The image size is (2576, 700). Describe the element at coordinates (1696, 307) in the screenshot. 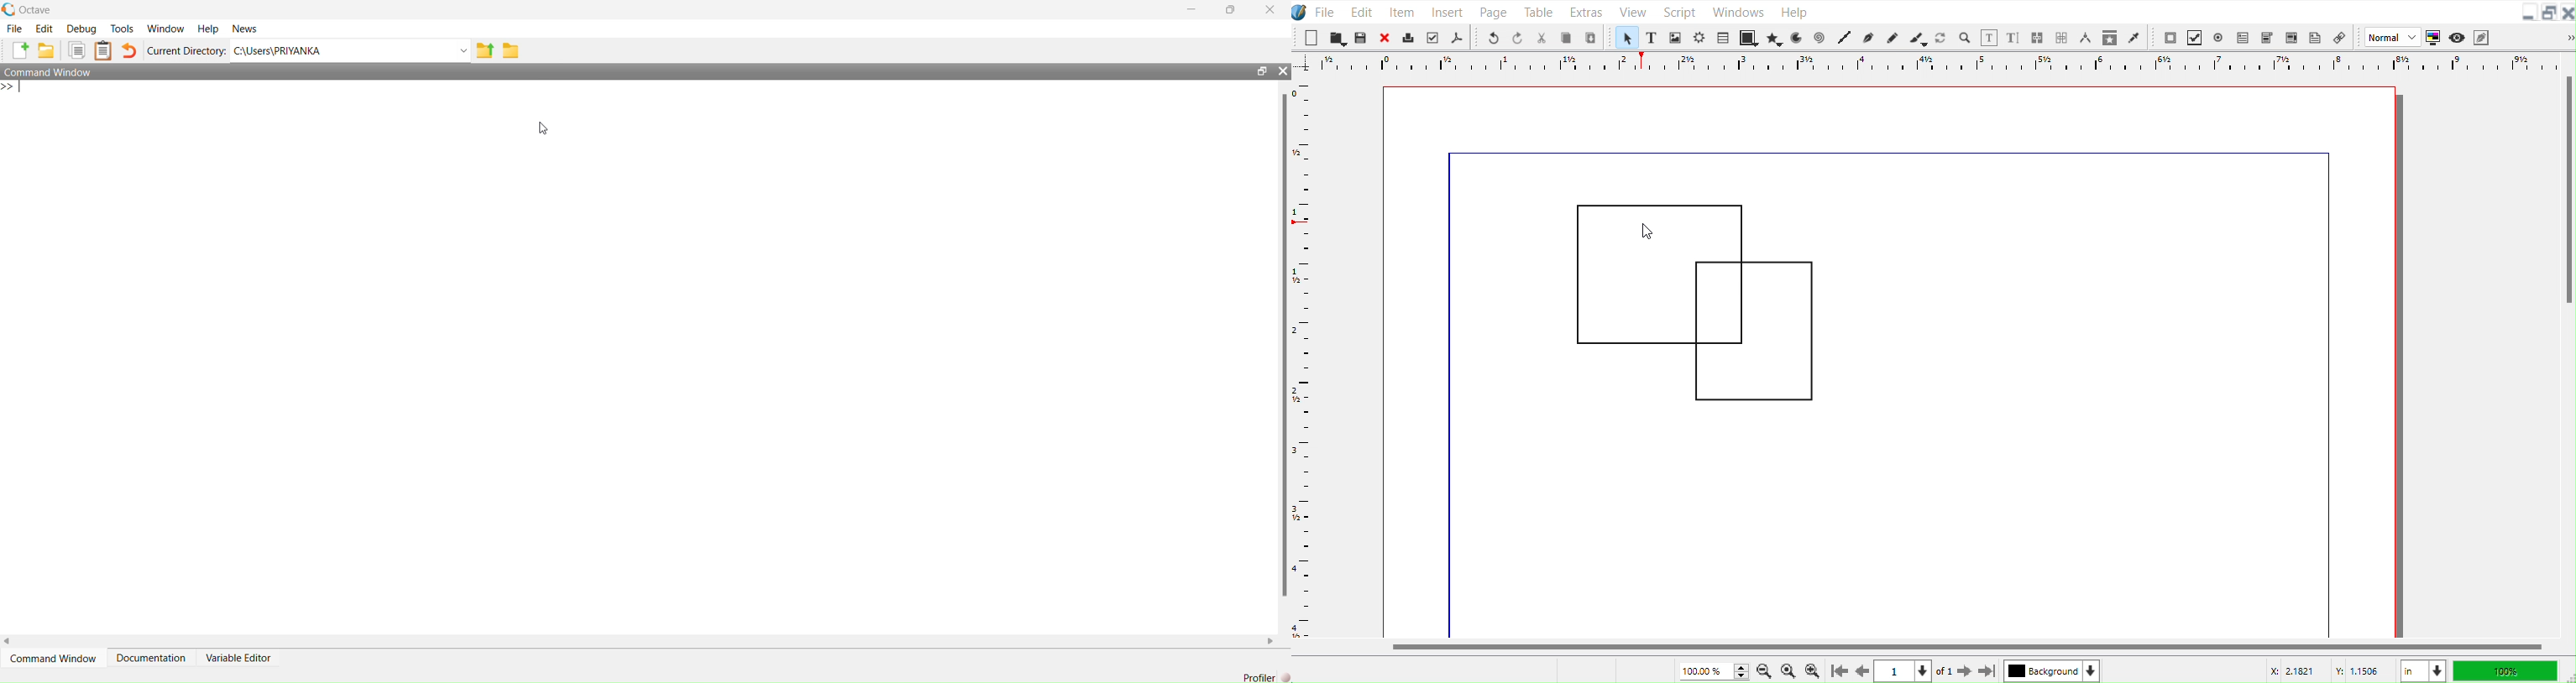

I see `Polygons` at that location.